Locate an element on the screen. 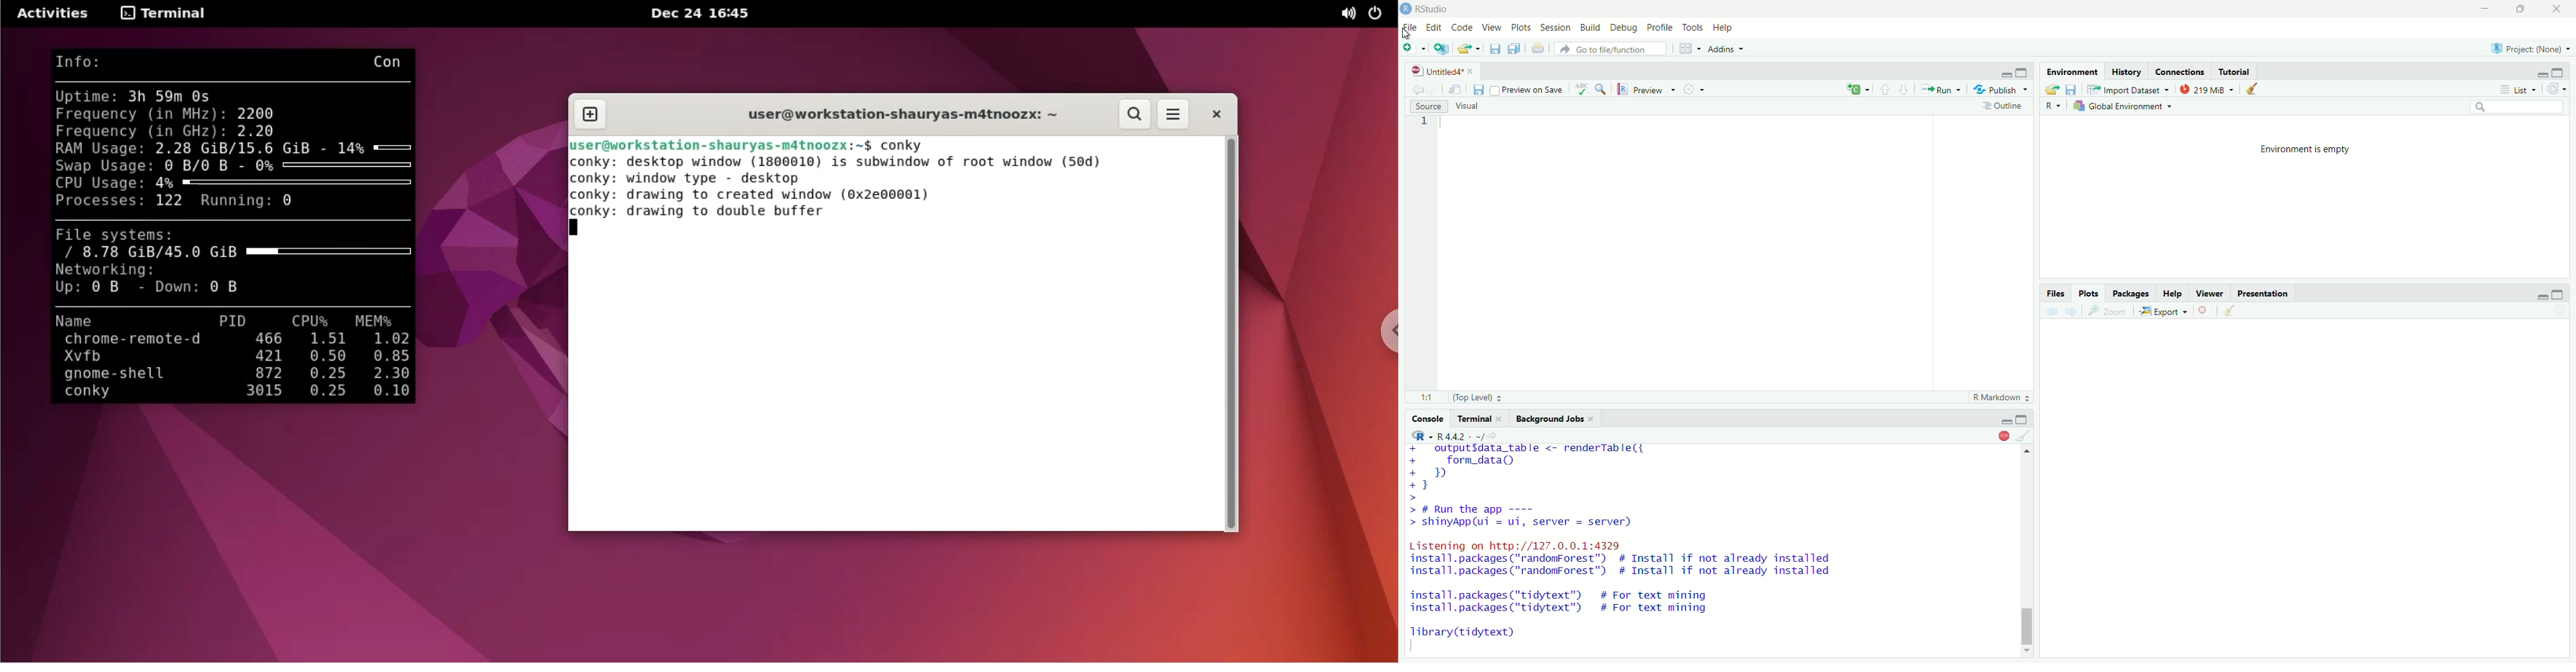 This screenshot has height=672, width=2576. spelling is located at coordinates (1582, 89).